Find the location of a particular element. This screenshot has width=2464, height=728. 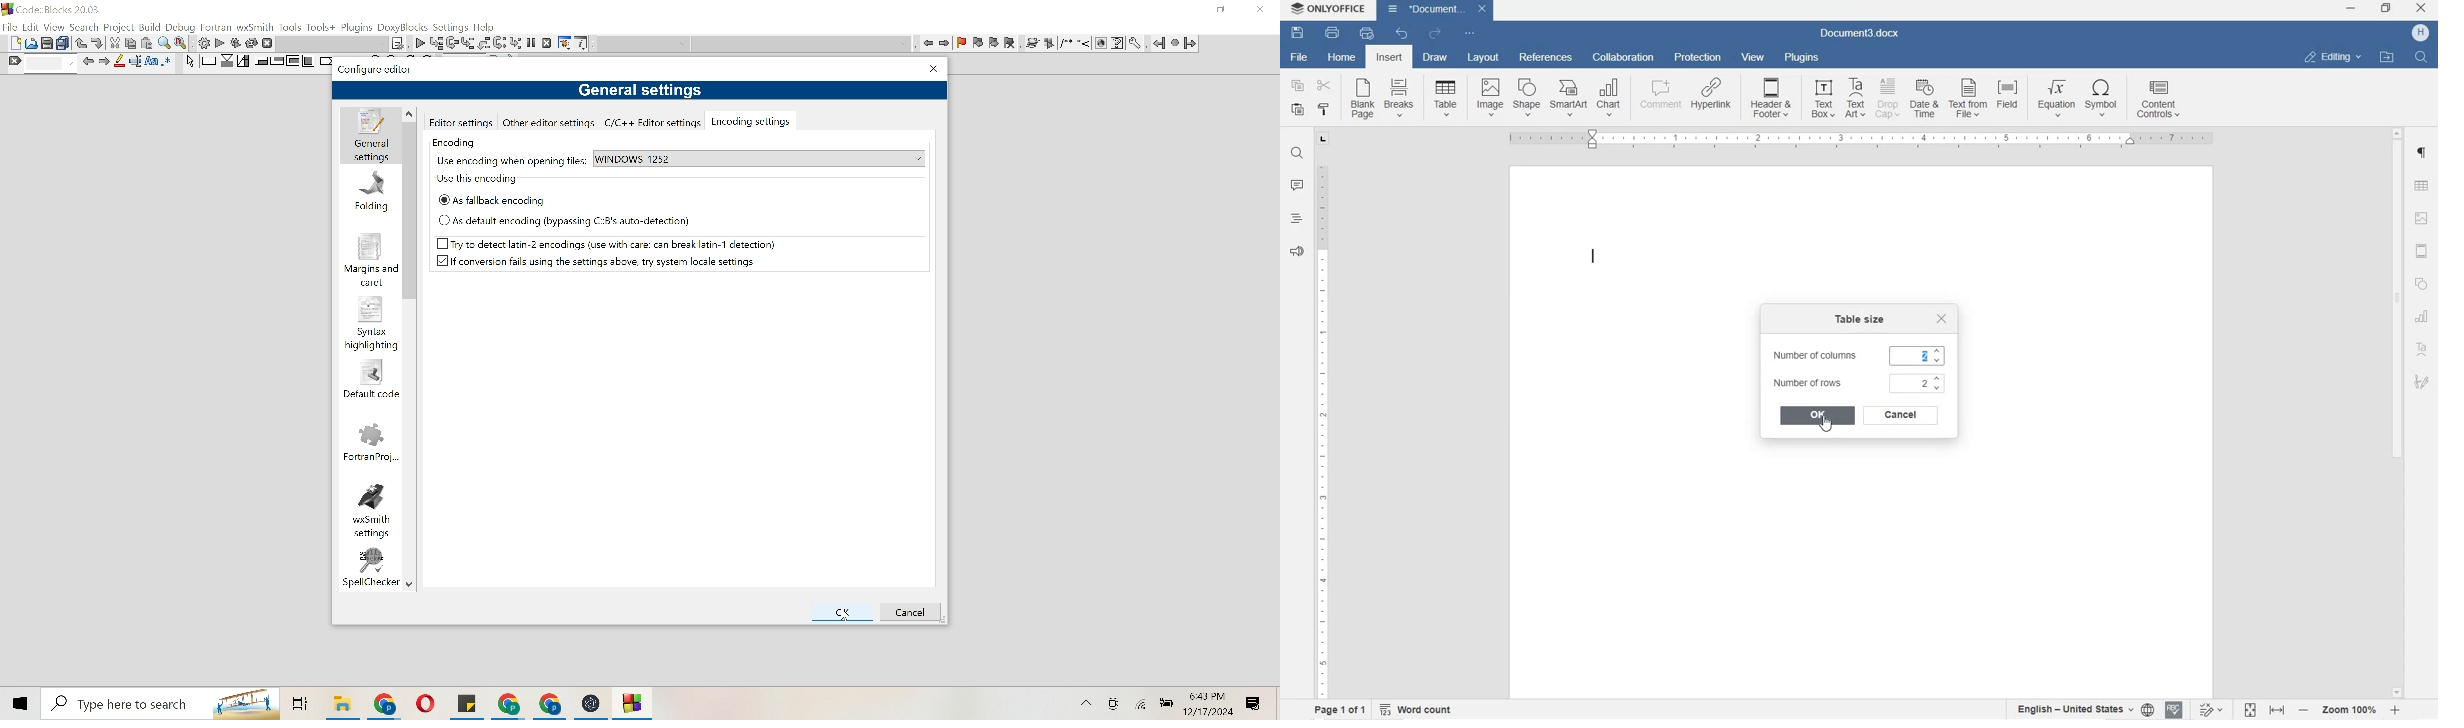

Drop Cap is located at coordinates (1888, 99).